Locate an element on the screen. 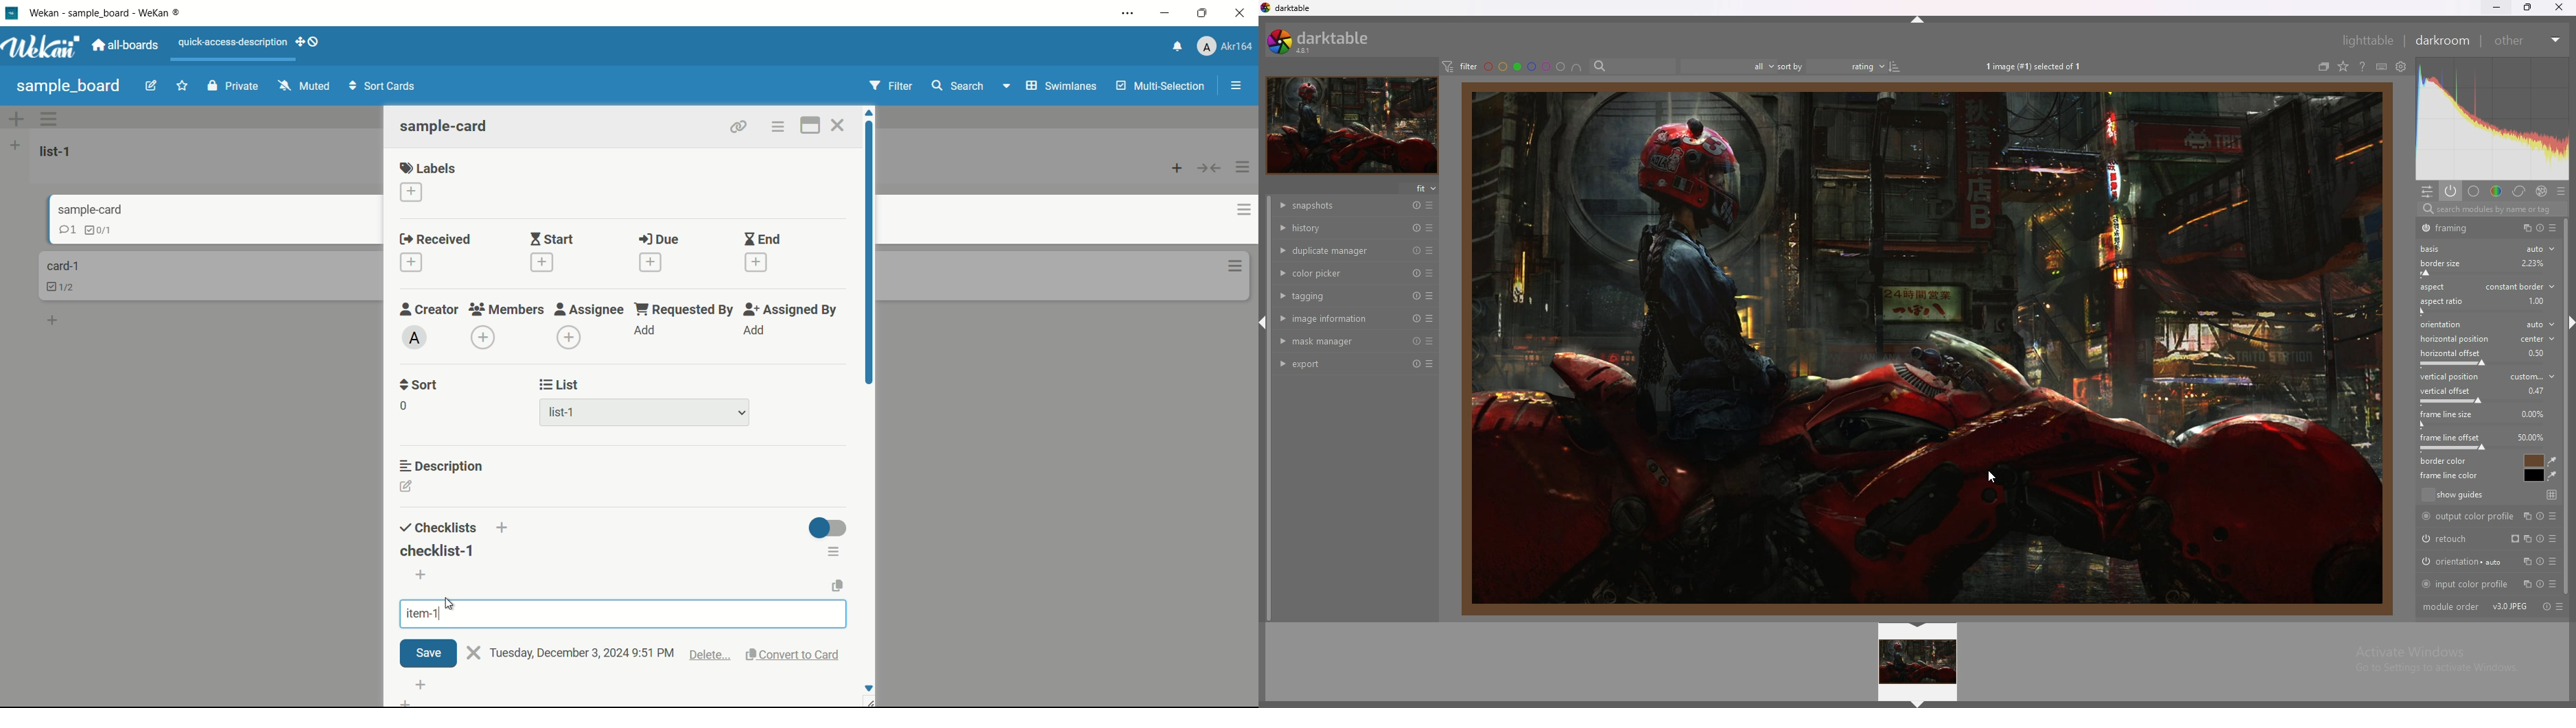  due is located at coordinates (660, 239).